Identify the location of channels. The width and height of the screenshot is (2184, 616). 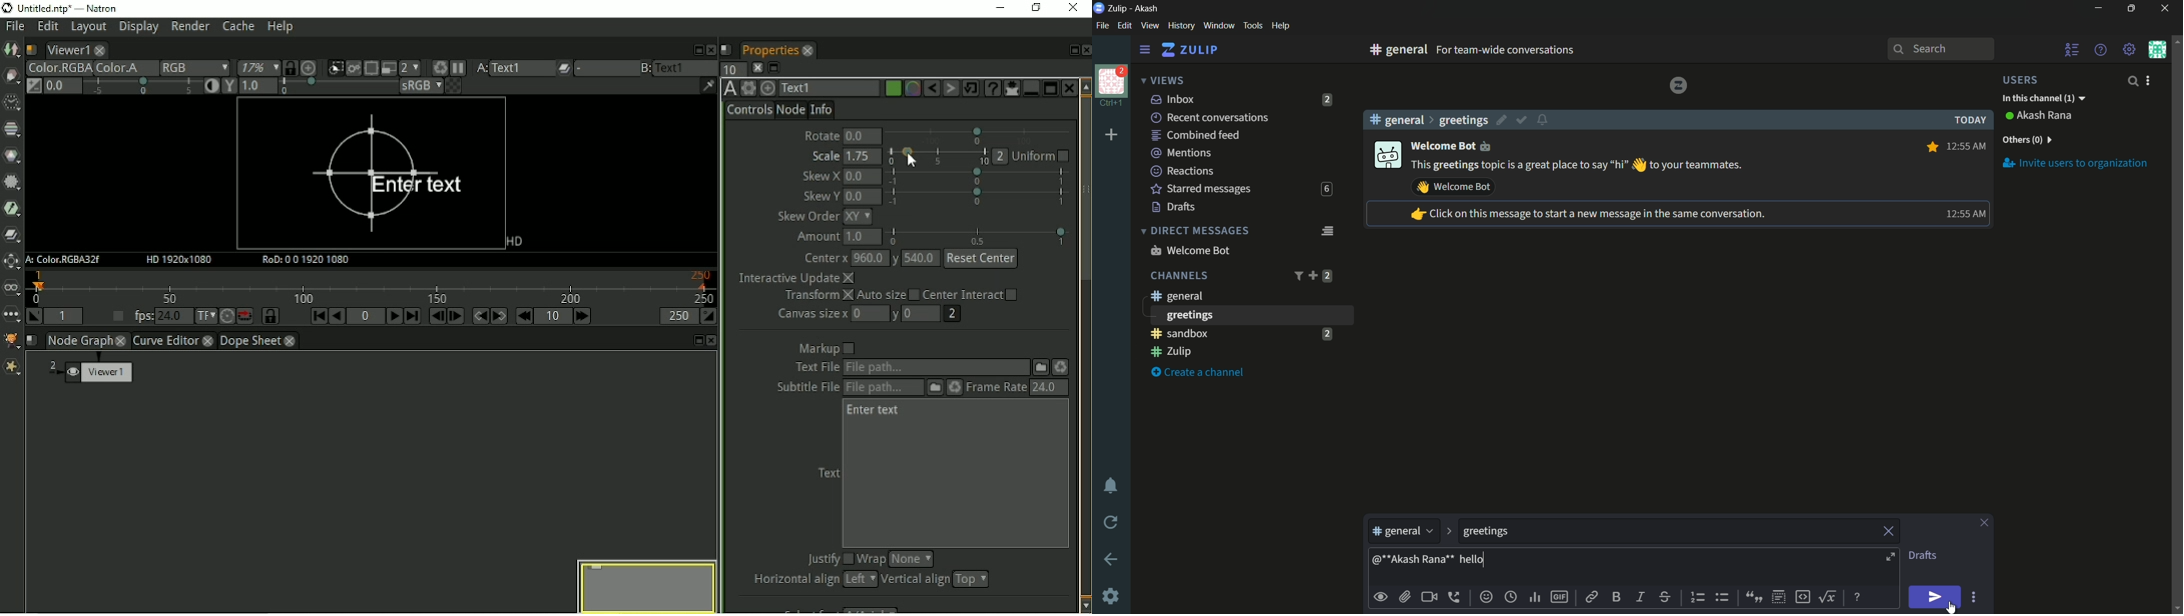
(1178, 276).